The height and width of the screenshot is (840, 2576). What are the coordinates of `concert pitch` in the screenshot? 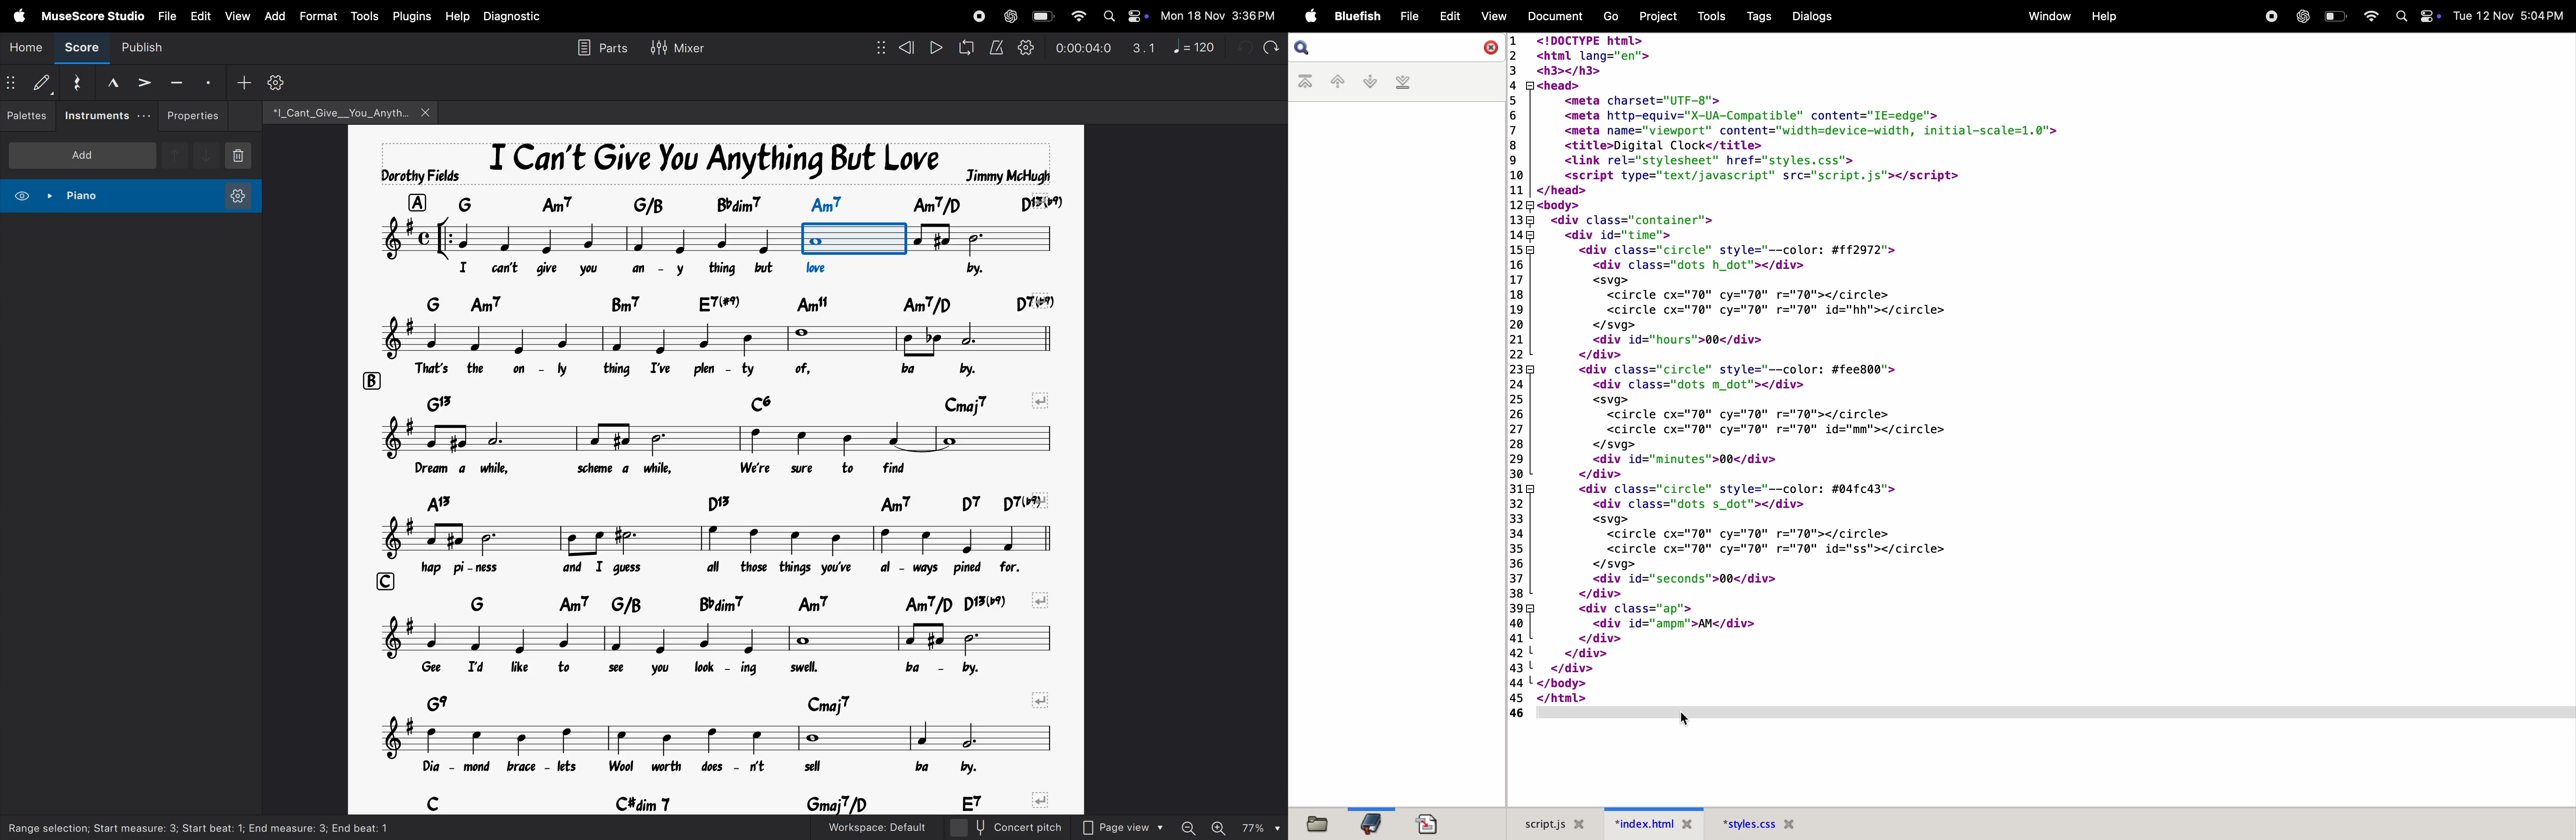 It's located at (1004, 827).